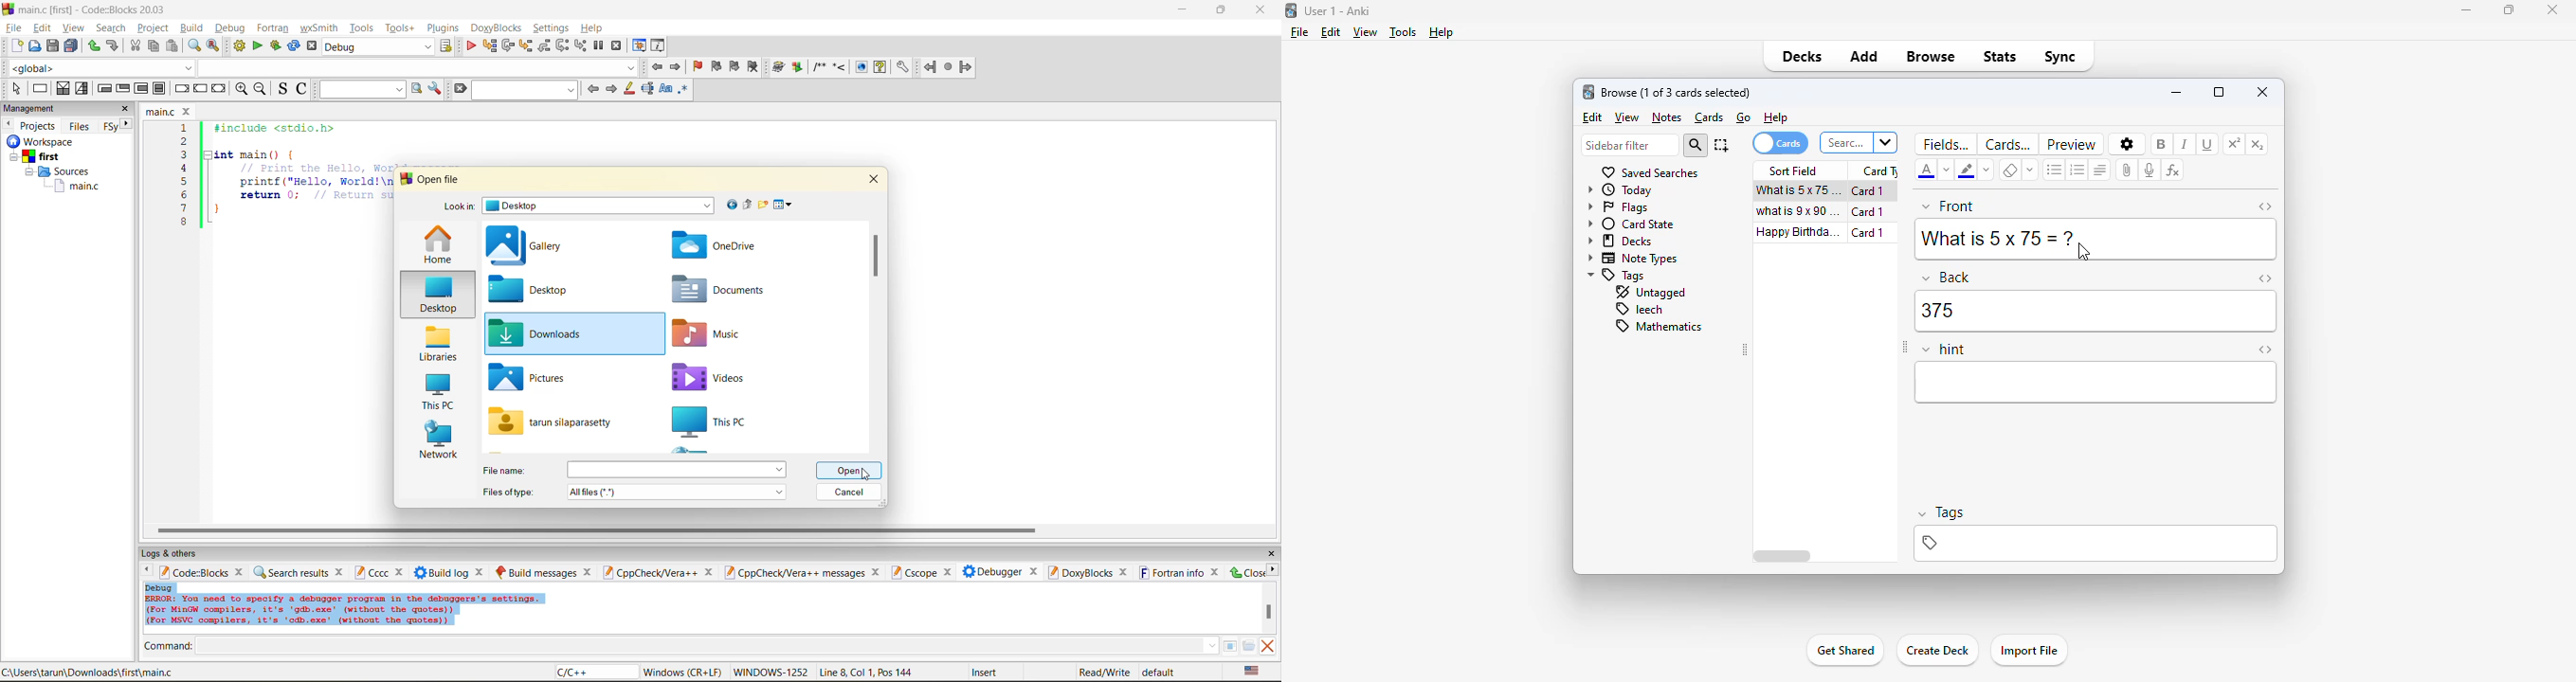 This screenshot has height=700, width=2576. Describe the element at coordinates (860, 67) in the screenshot. I see `show` at that location.